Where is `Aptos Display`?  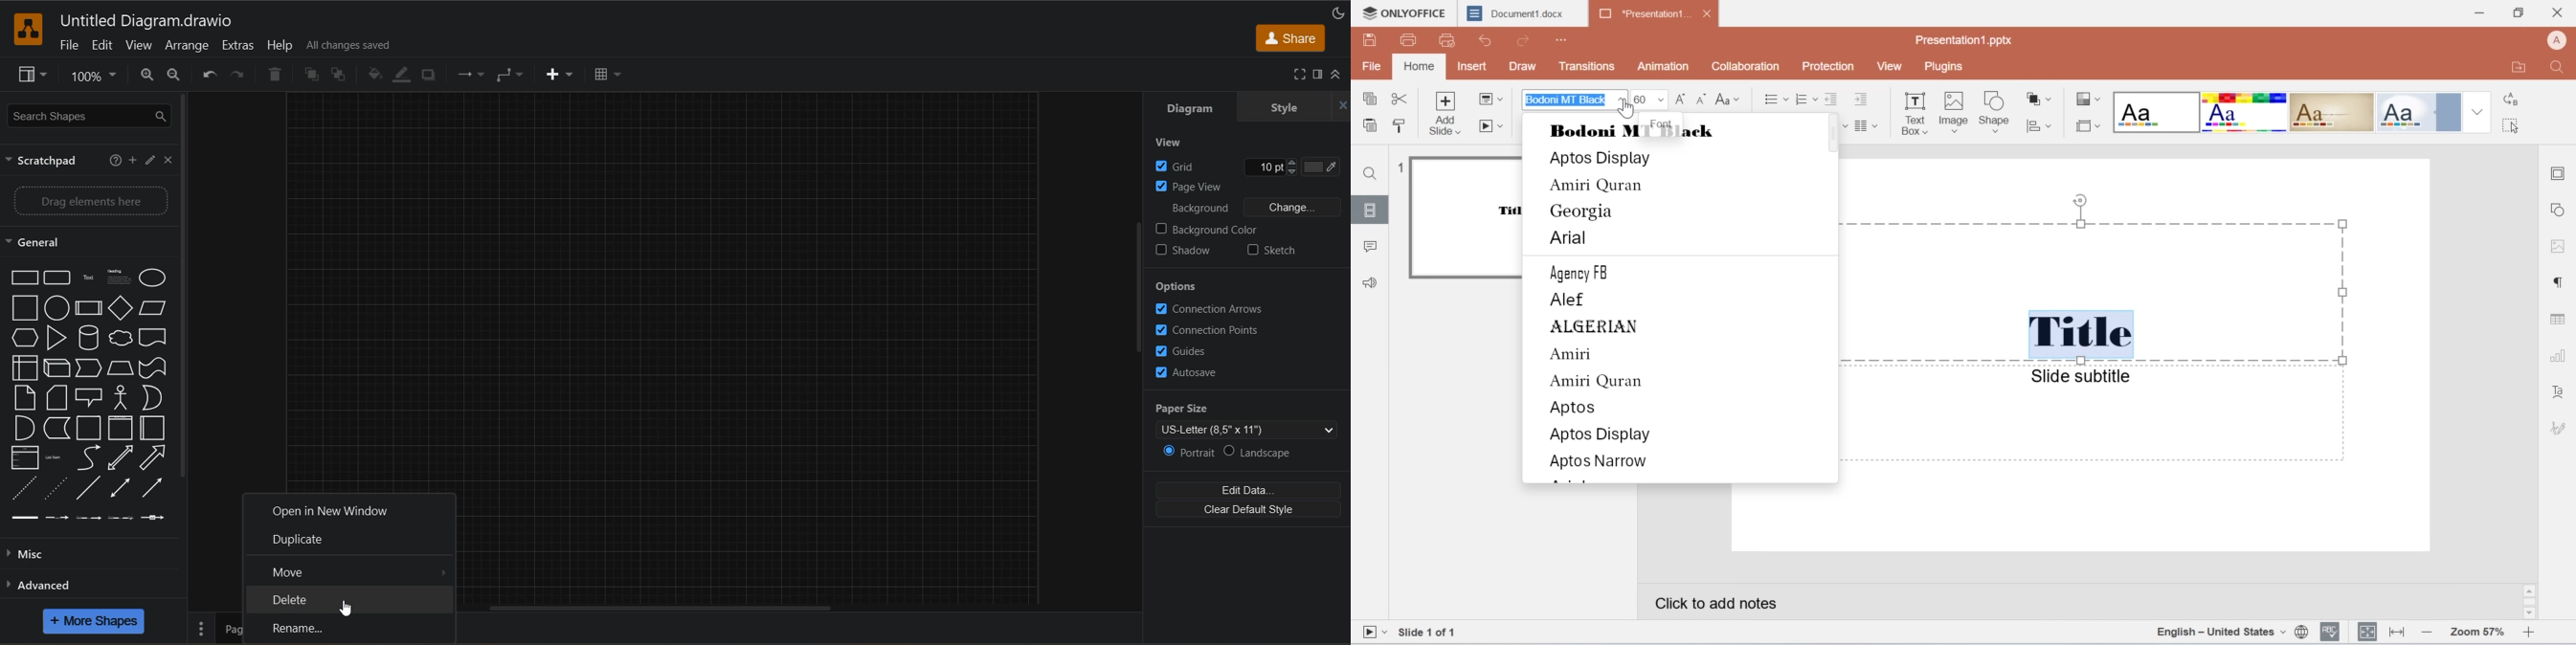
Aptos Display is located at coordinates (1601, 436).